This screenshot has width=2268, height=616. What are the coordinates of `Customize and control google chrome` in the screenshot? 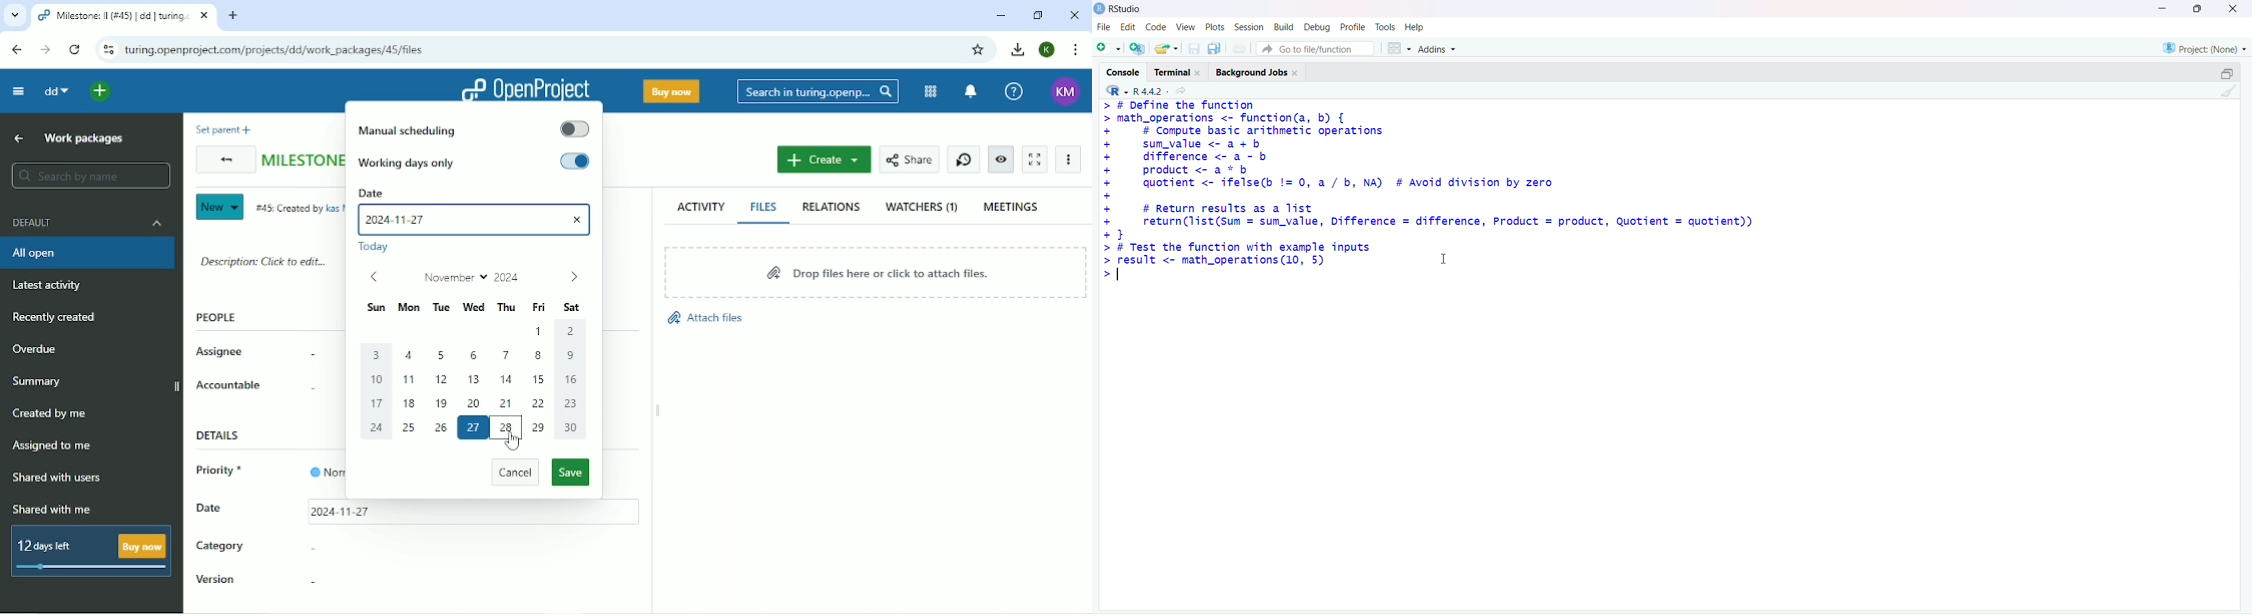 It's located at (1076, 49).